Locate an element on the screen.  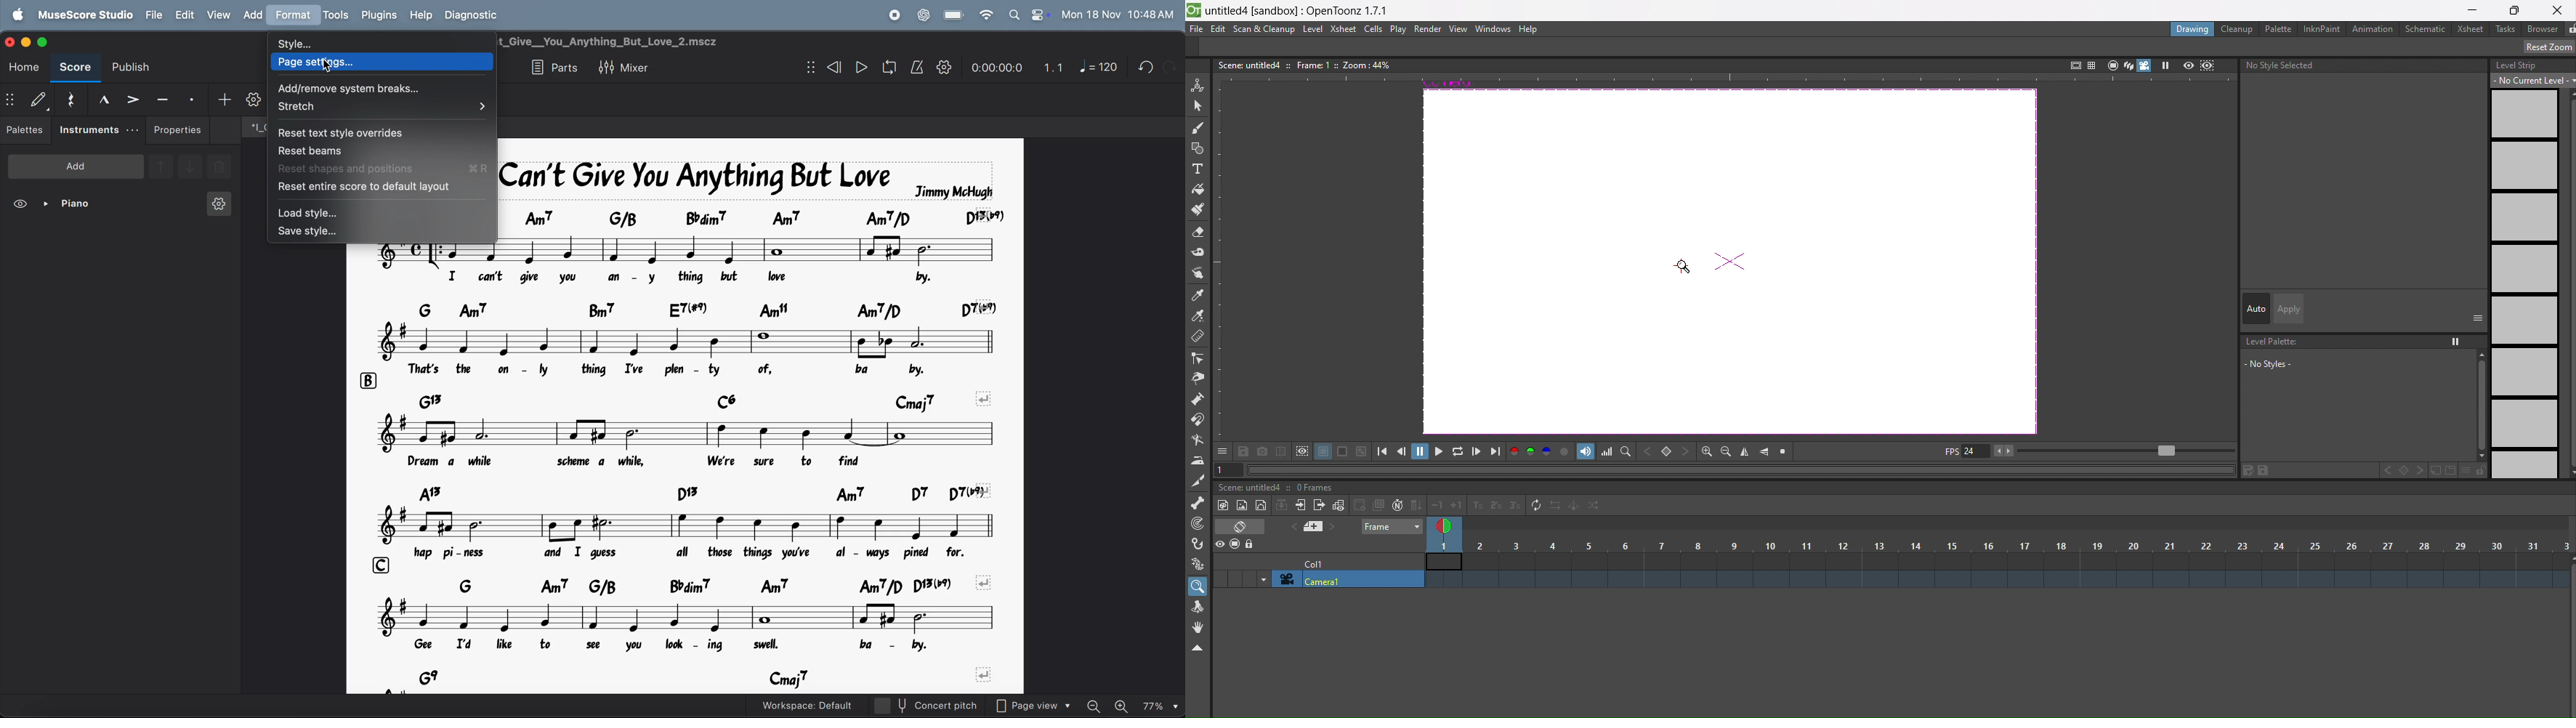
playback range slider is located at coordinates (2117, 449).